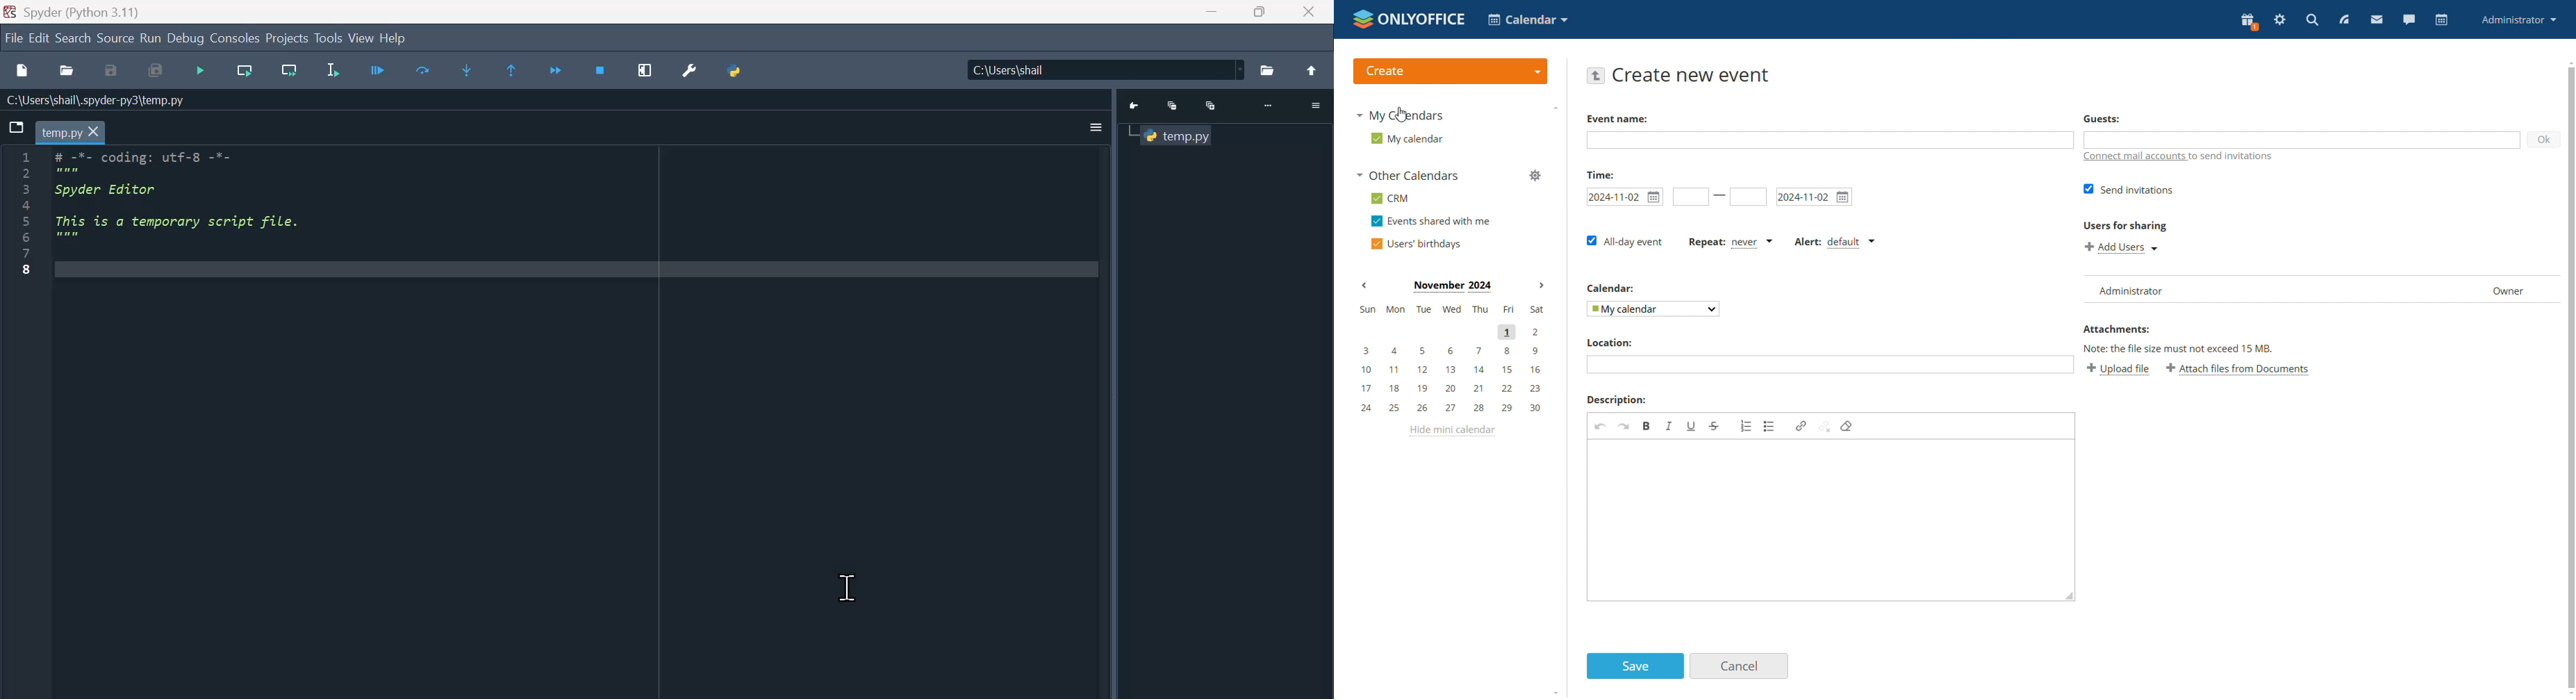 This screenshot has height=700, width=2576. I want to click on Run cell till next function, so click(290, 71).